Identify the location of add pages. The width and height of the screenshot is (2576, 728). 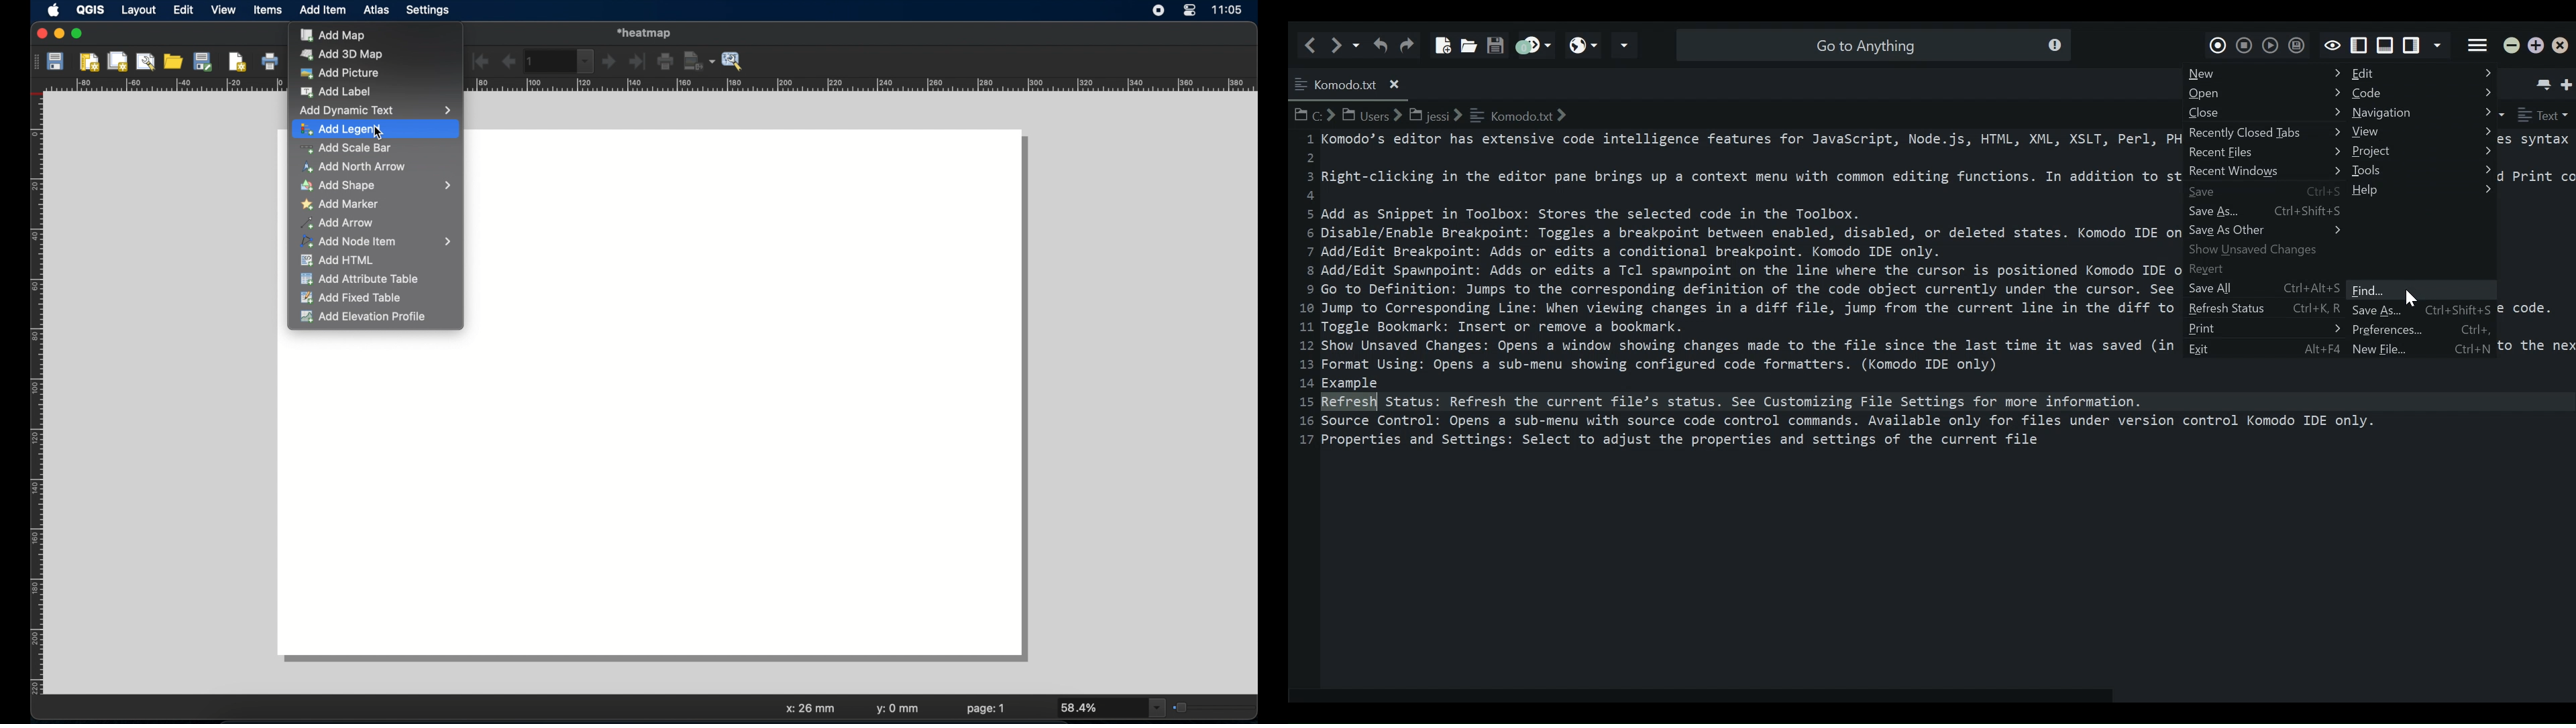
(237, 62).